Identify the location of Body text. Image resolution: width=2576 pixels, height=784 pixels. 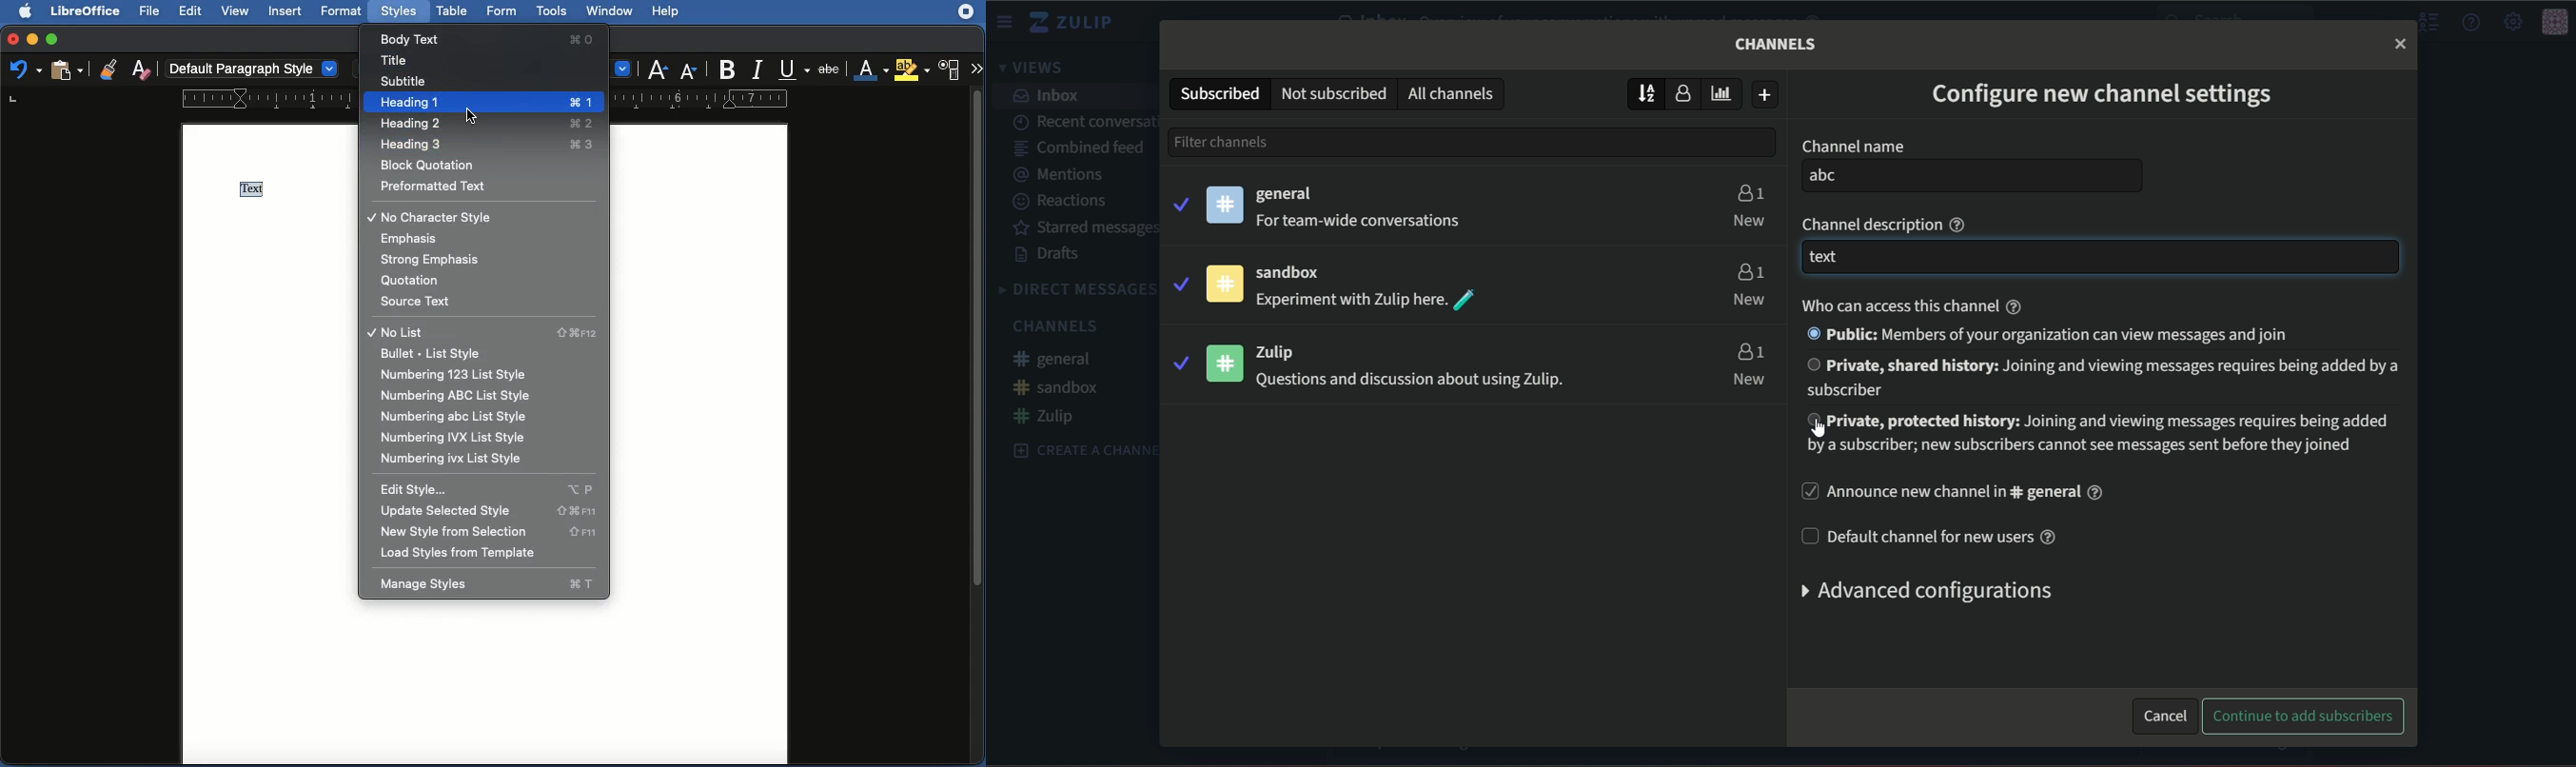
(492, 37).